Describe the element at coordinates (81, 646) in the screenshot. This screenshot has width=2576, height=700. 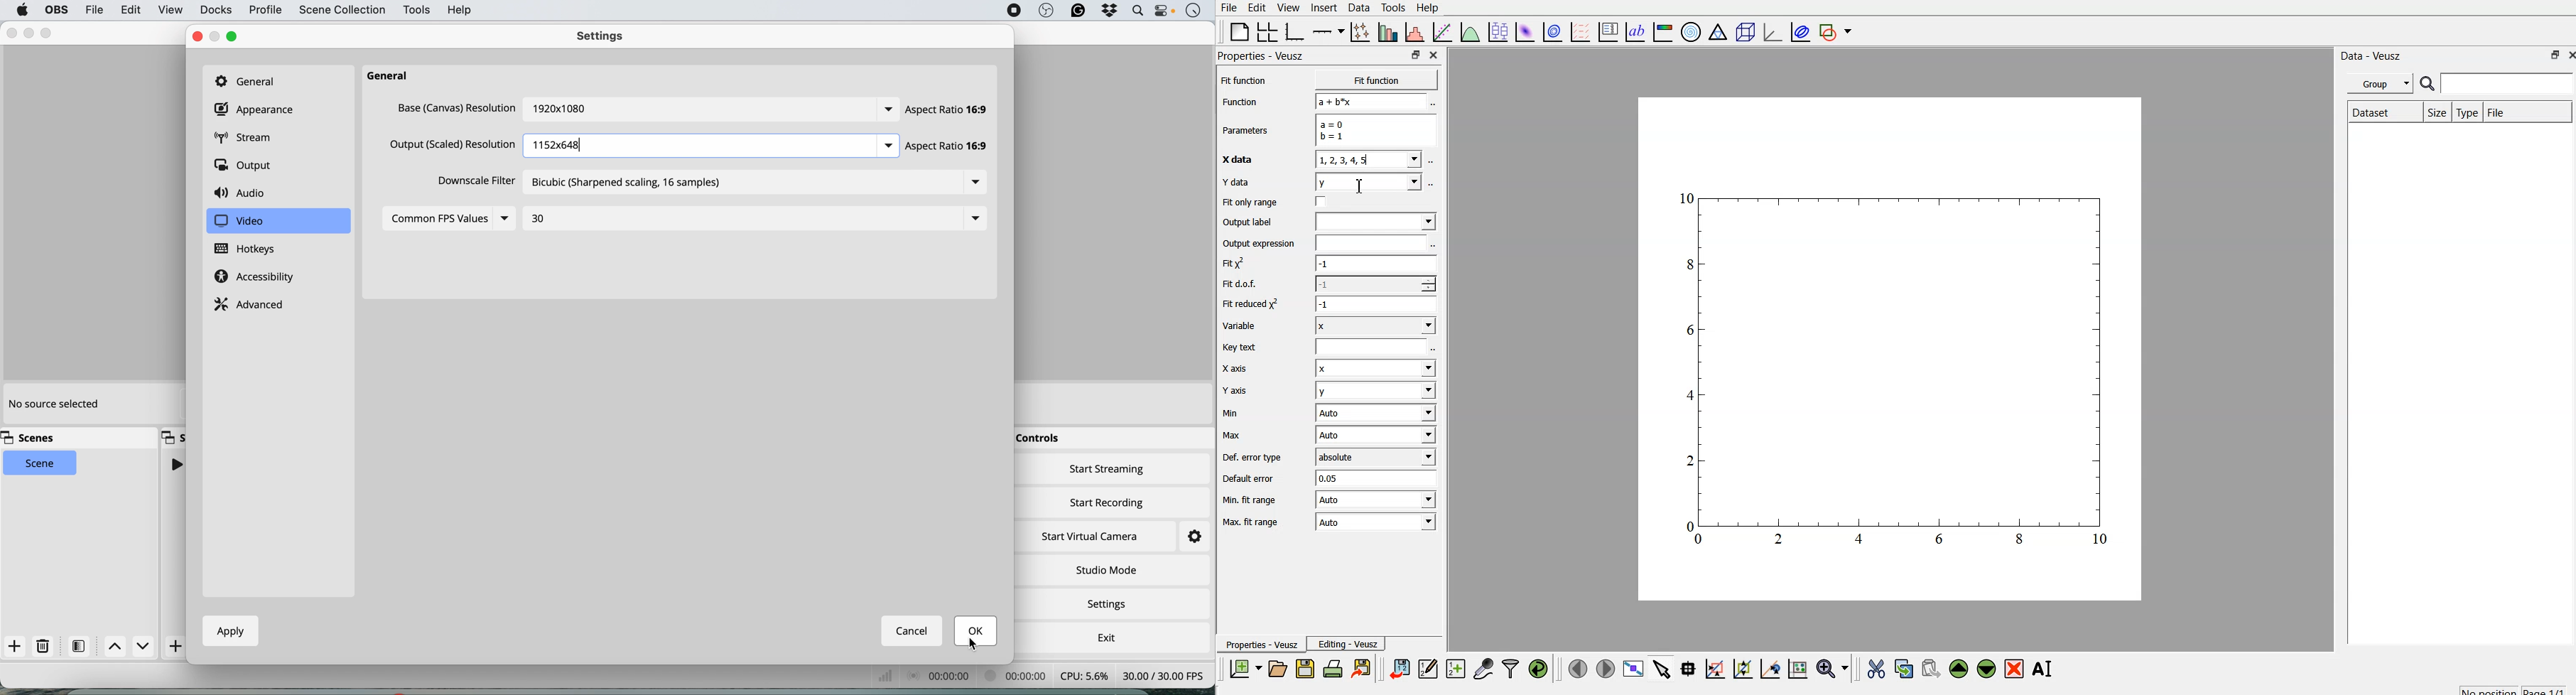
I see `filters` at that location.